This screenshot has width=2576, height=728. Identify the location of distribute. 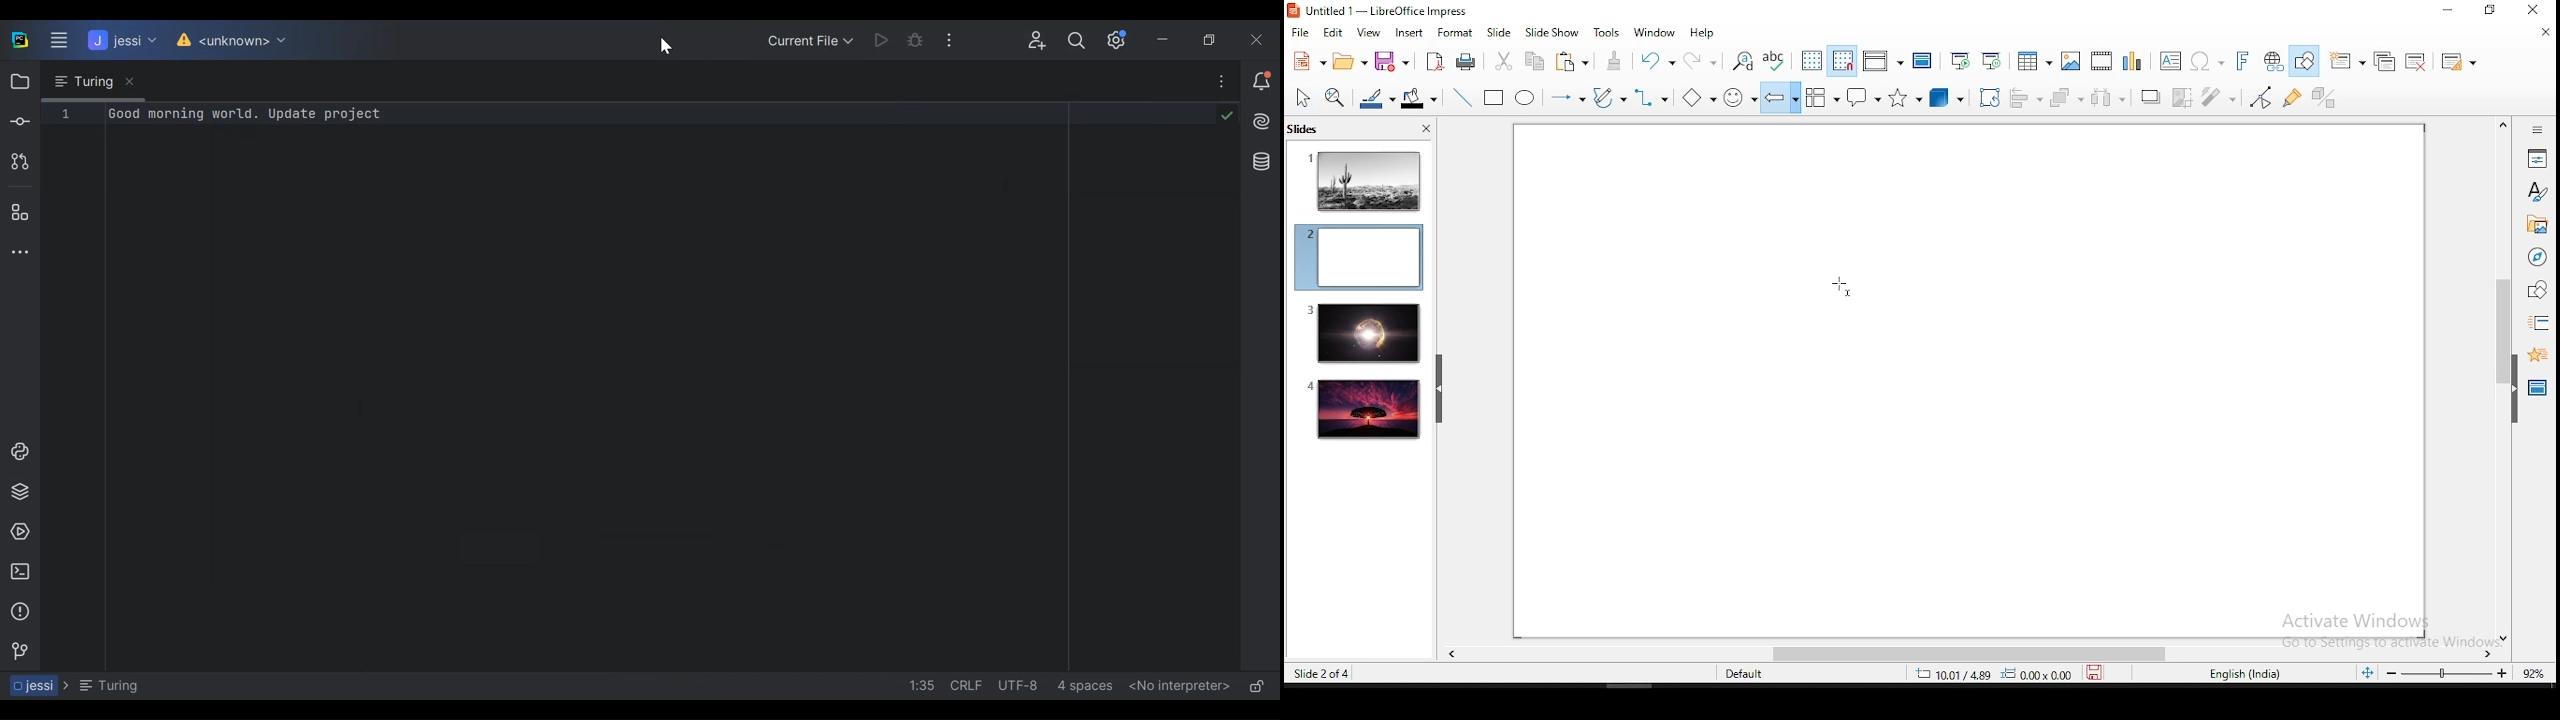
(2110, 98).